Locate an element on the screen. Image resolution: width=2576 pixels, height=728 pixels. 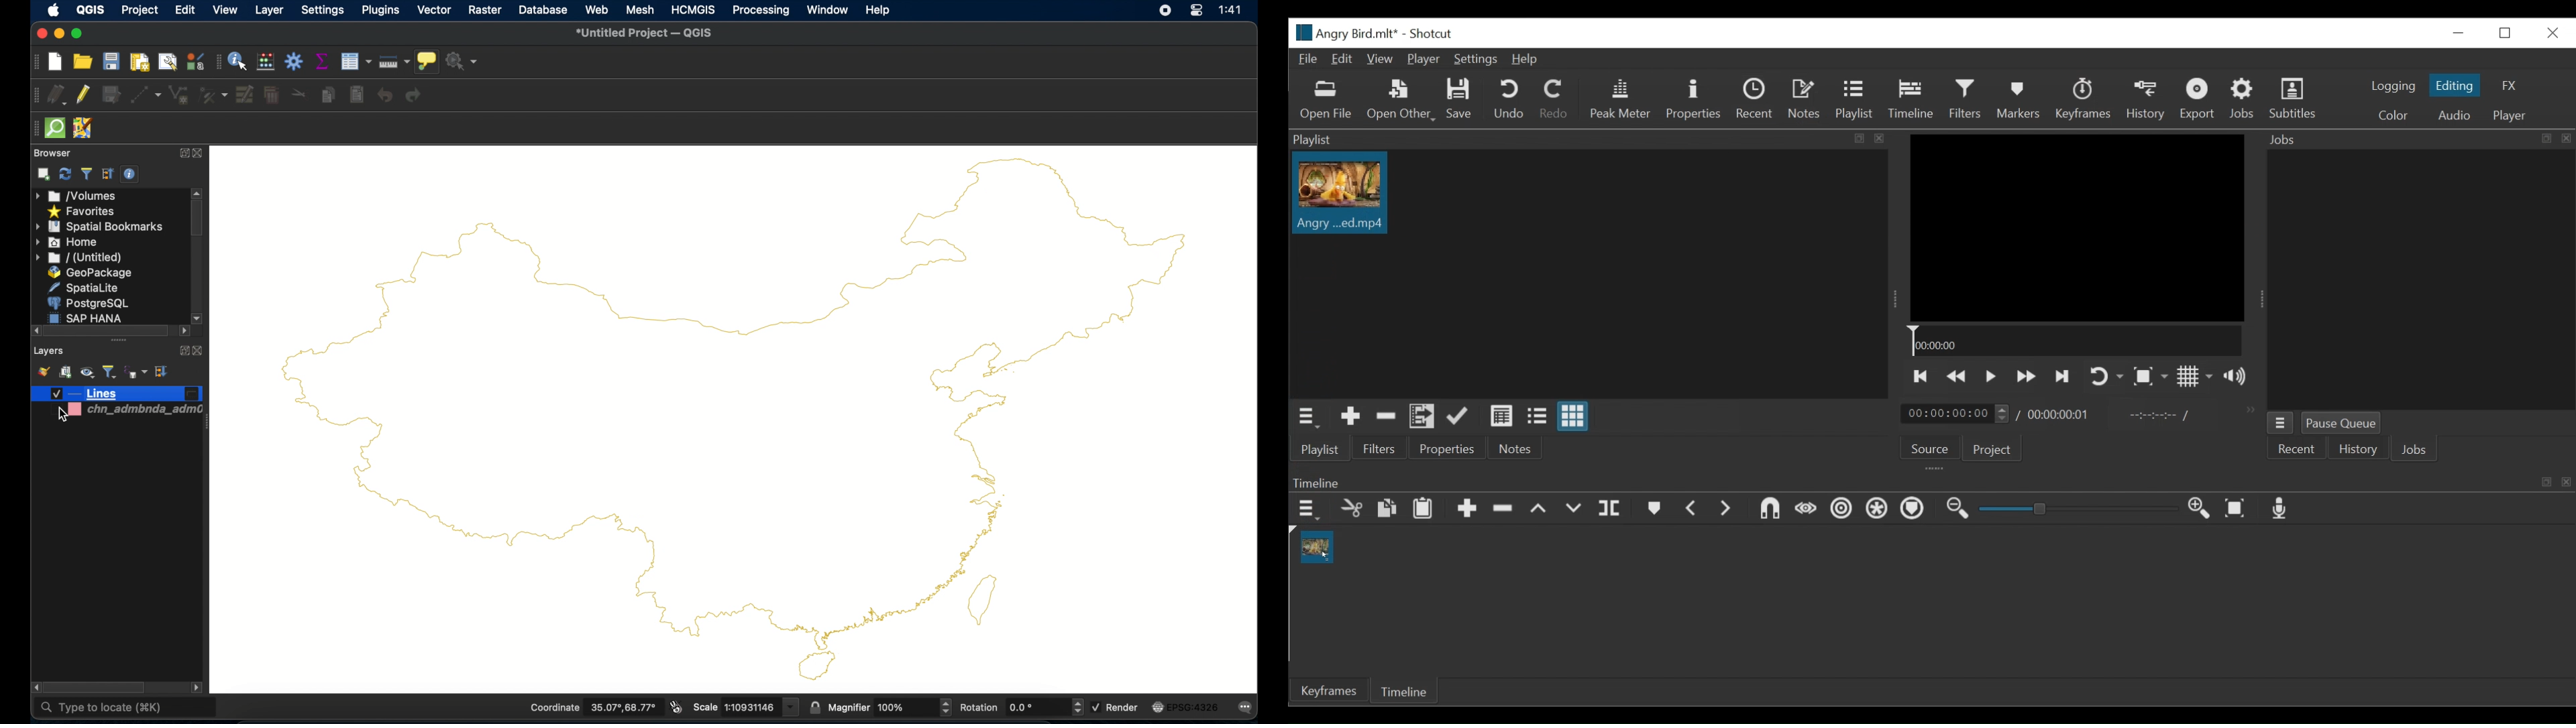
Open Files is located at coordinates (1327, 101).